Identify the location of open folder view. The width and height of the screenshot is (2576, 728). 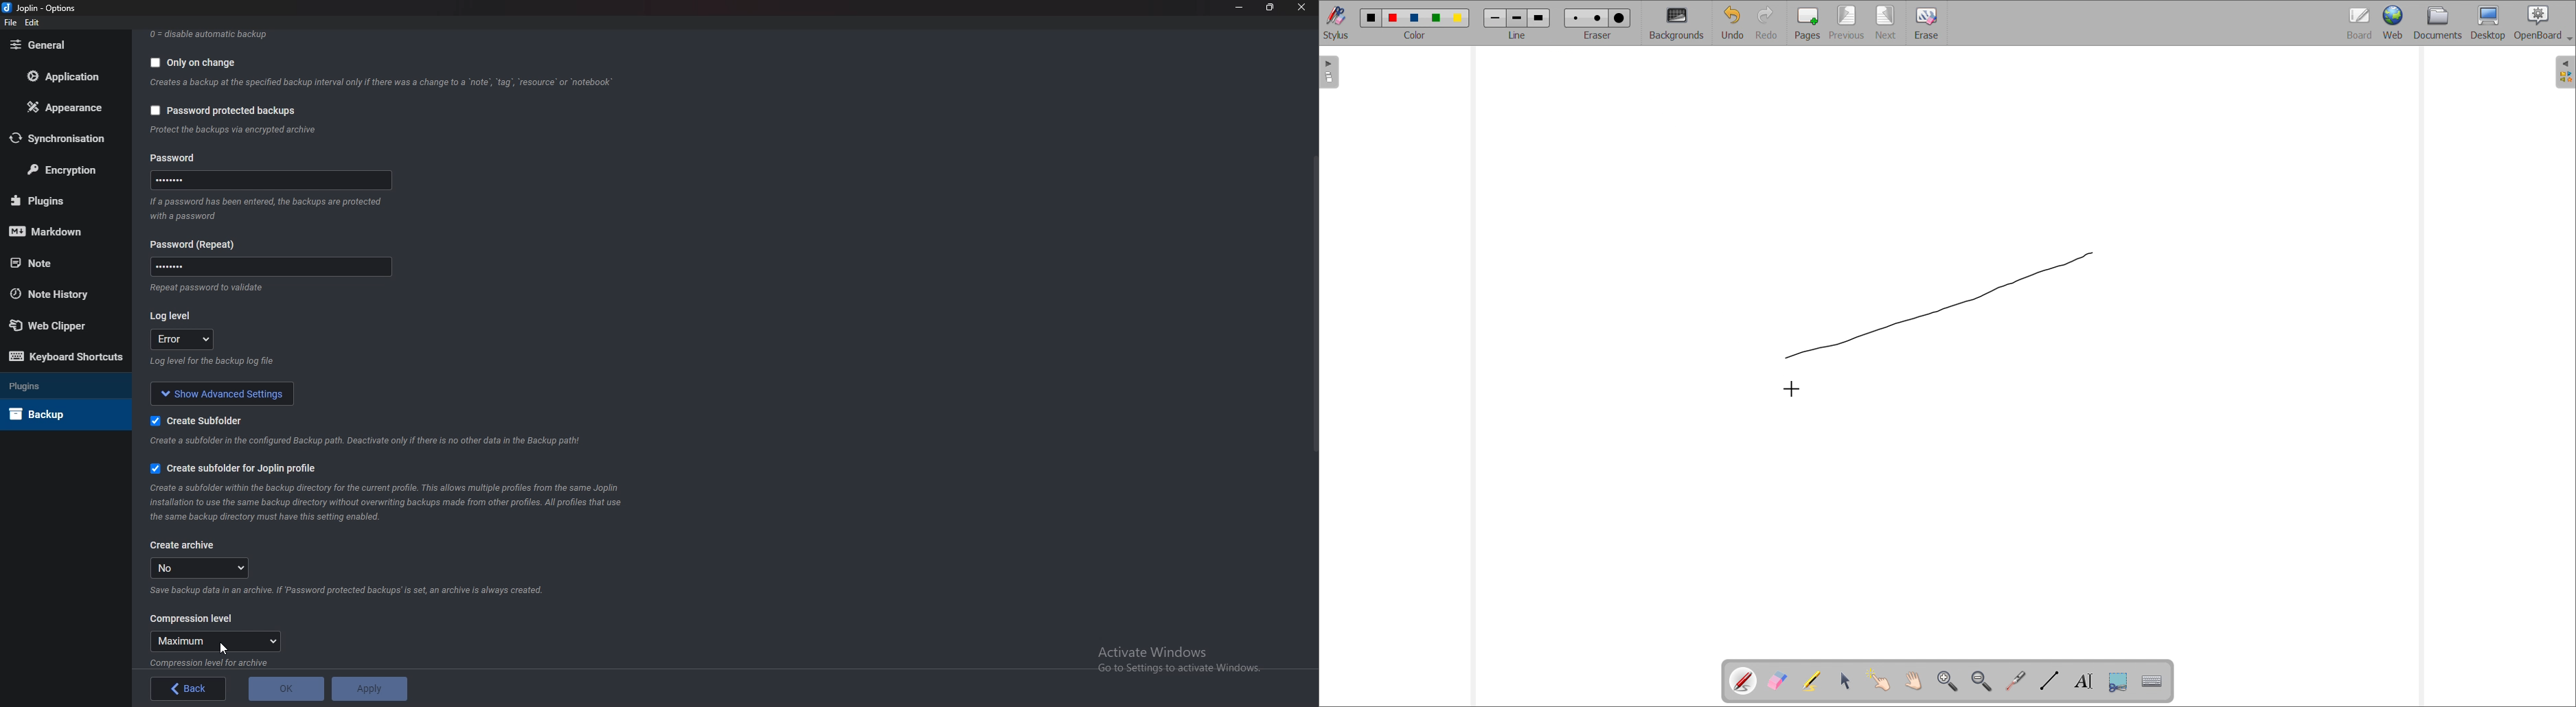
(2565, 72).